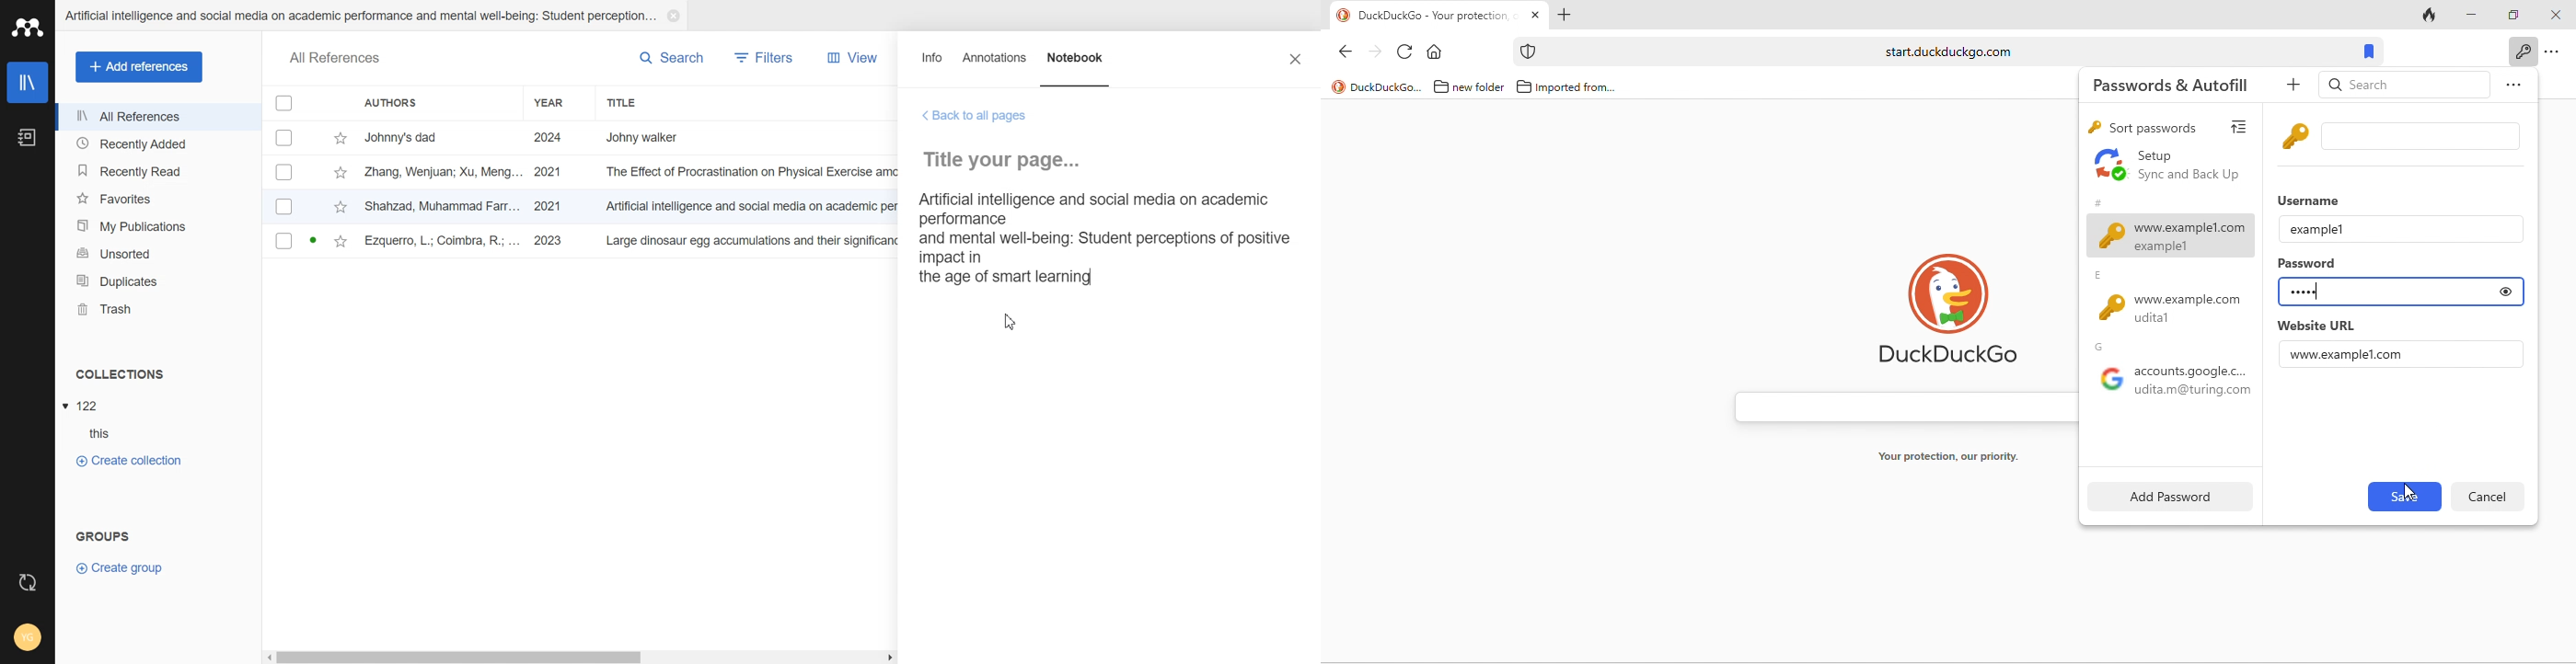 The height and width of the screenshot is (672, 2576). Describe the element at coordinates (286, 137) in the screenshot. I see `Checkbox` at that location.